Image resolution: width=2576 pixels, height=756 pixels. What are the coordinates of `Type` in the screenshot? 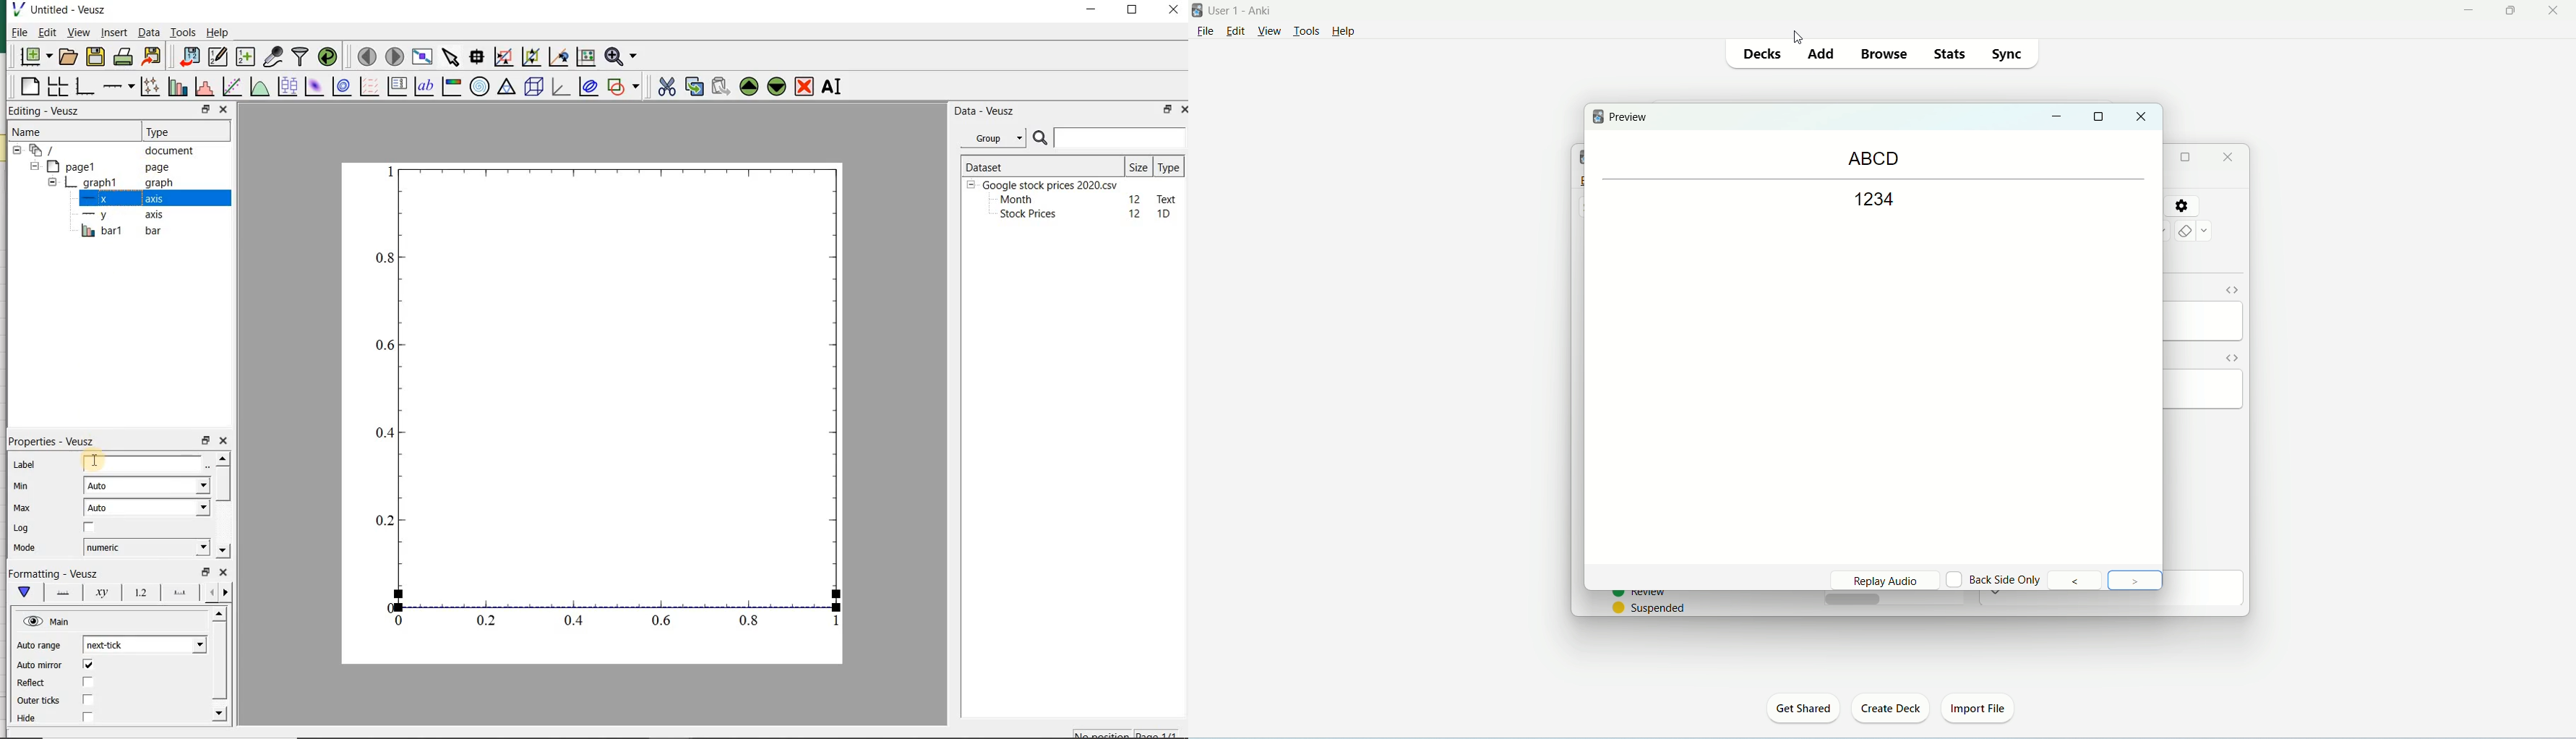 It's located at (176, 130).